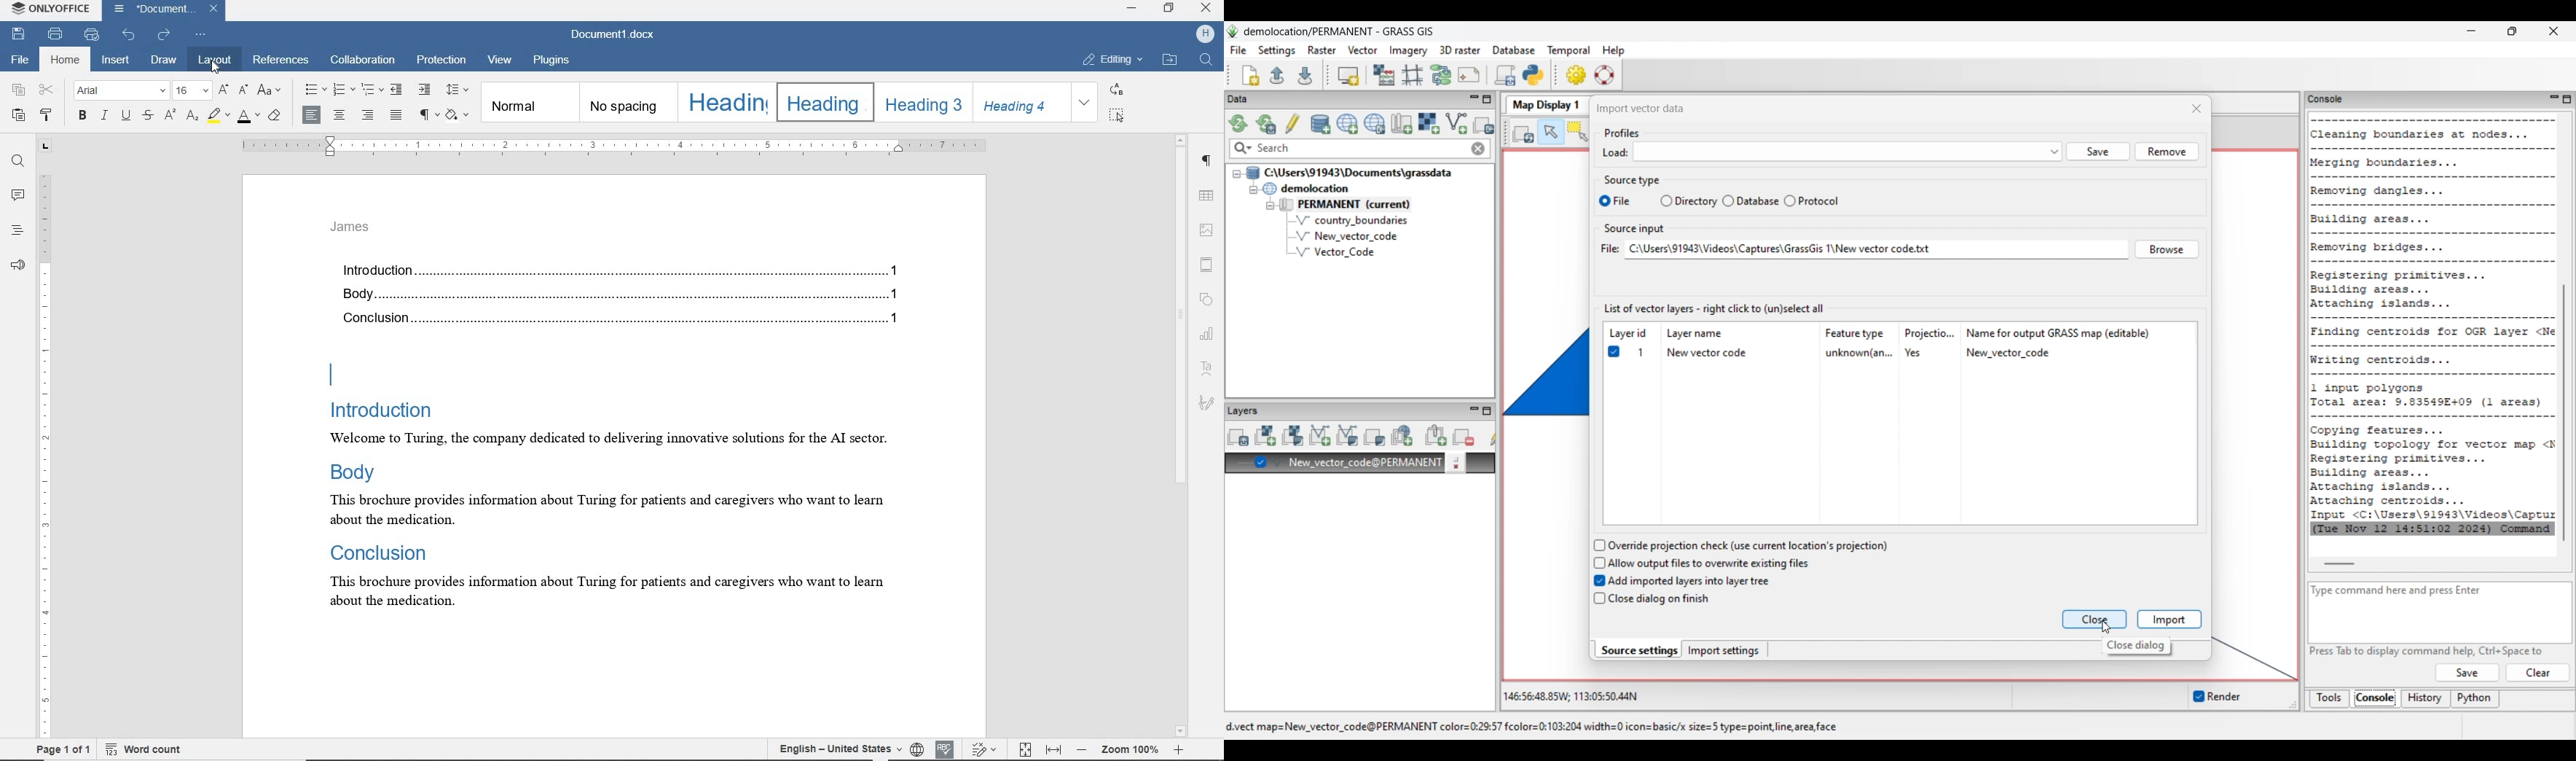 This screenshot has height=784, width=2576. I want to click on undo, so click(127, 35).